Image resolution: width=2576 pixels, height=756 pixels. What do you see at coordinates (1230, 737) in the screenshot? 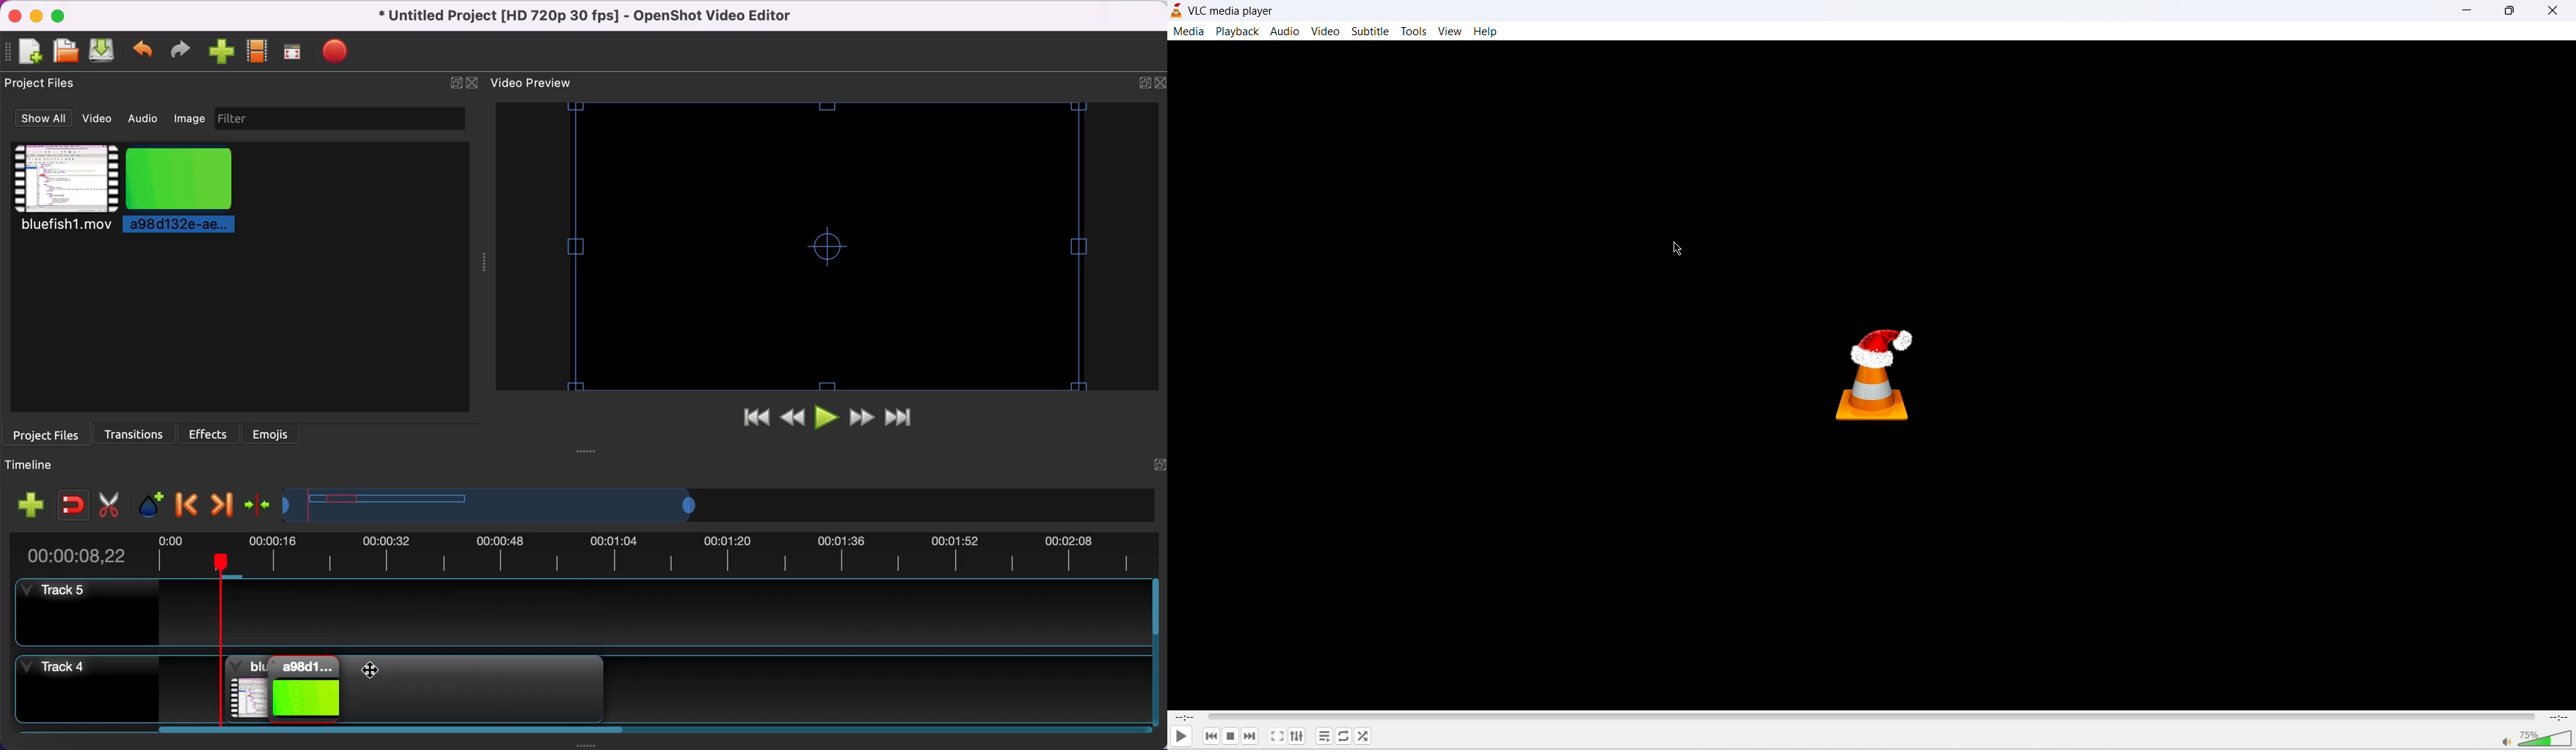
I see `stop` at bounding box center [1230, 737].